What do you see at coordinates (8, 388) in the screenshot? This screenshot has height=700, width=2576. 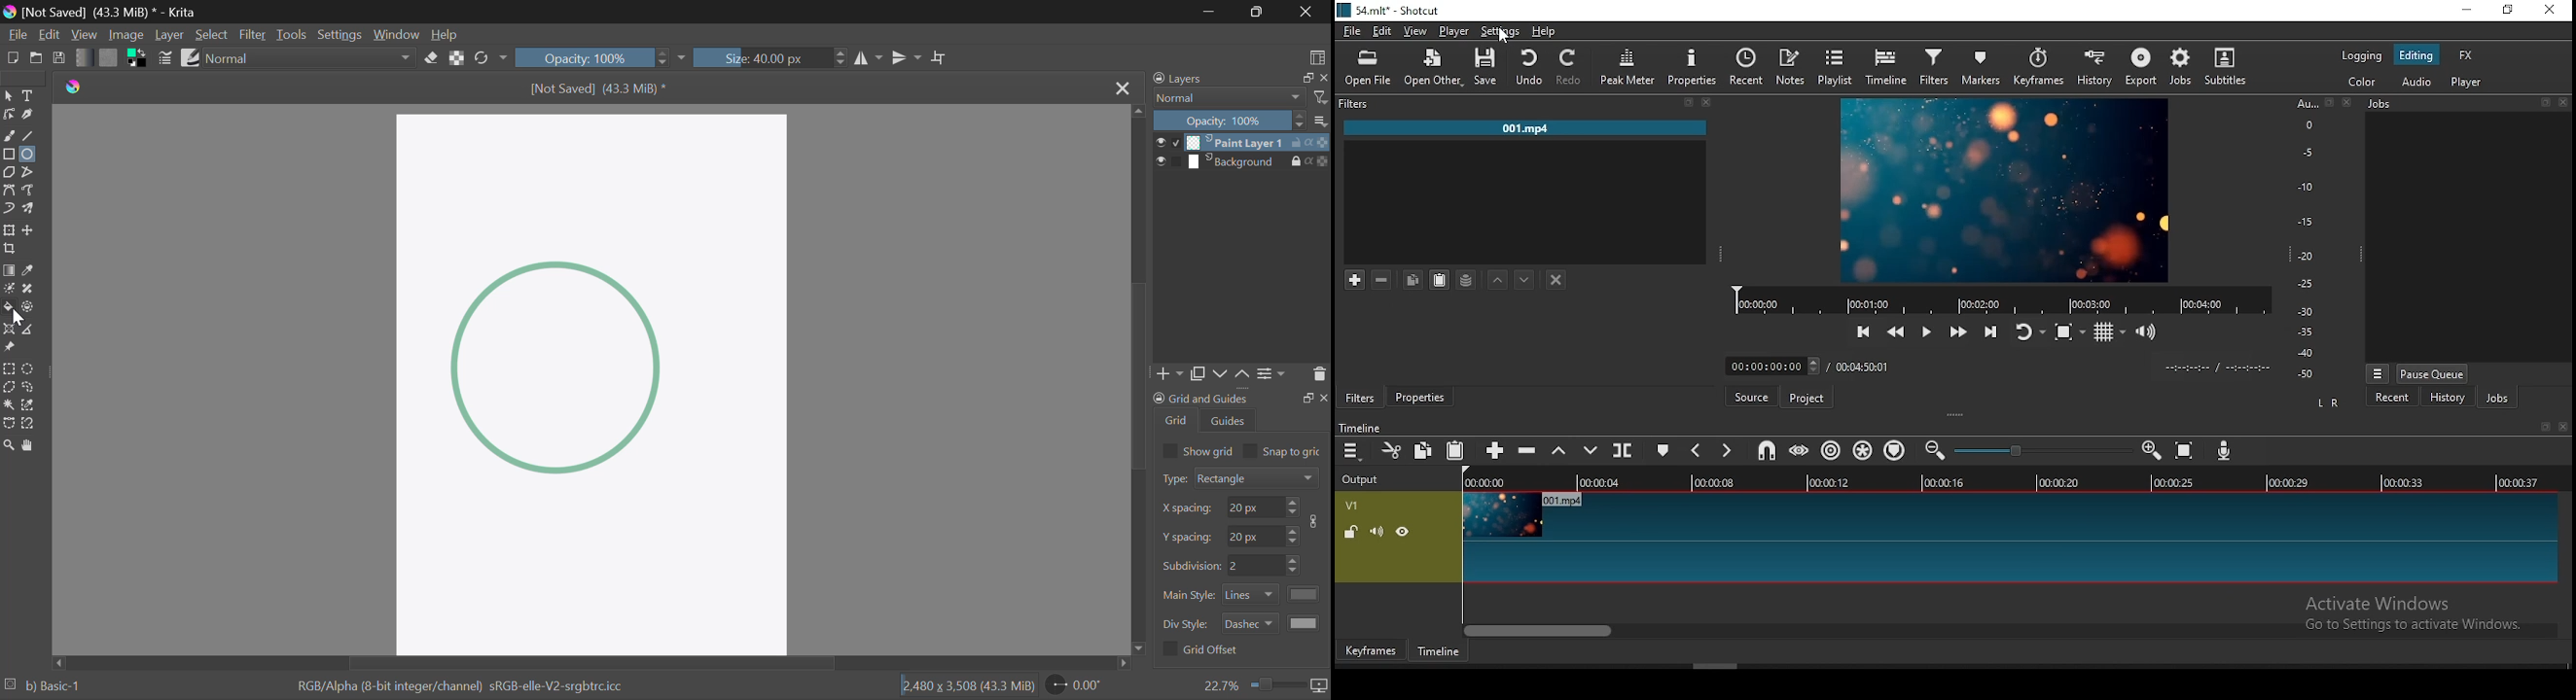 I see `Polygon Selection` at bounding box center [8, 388].